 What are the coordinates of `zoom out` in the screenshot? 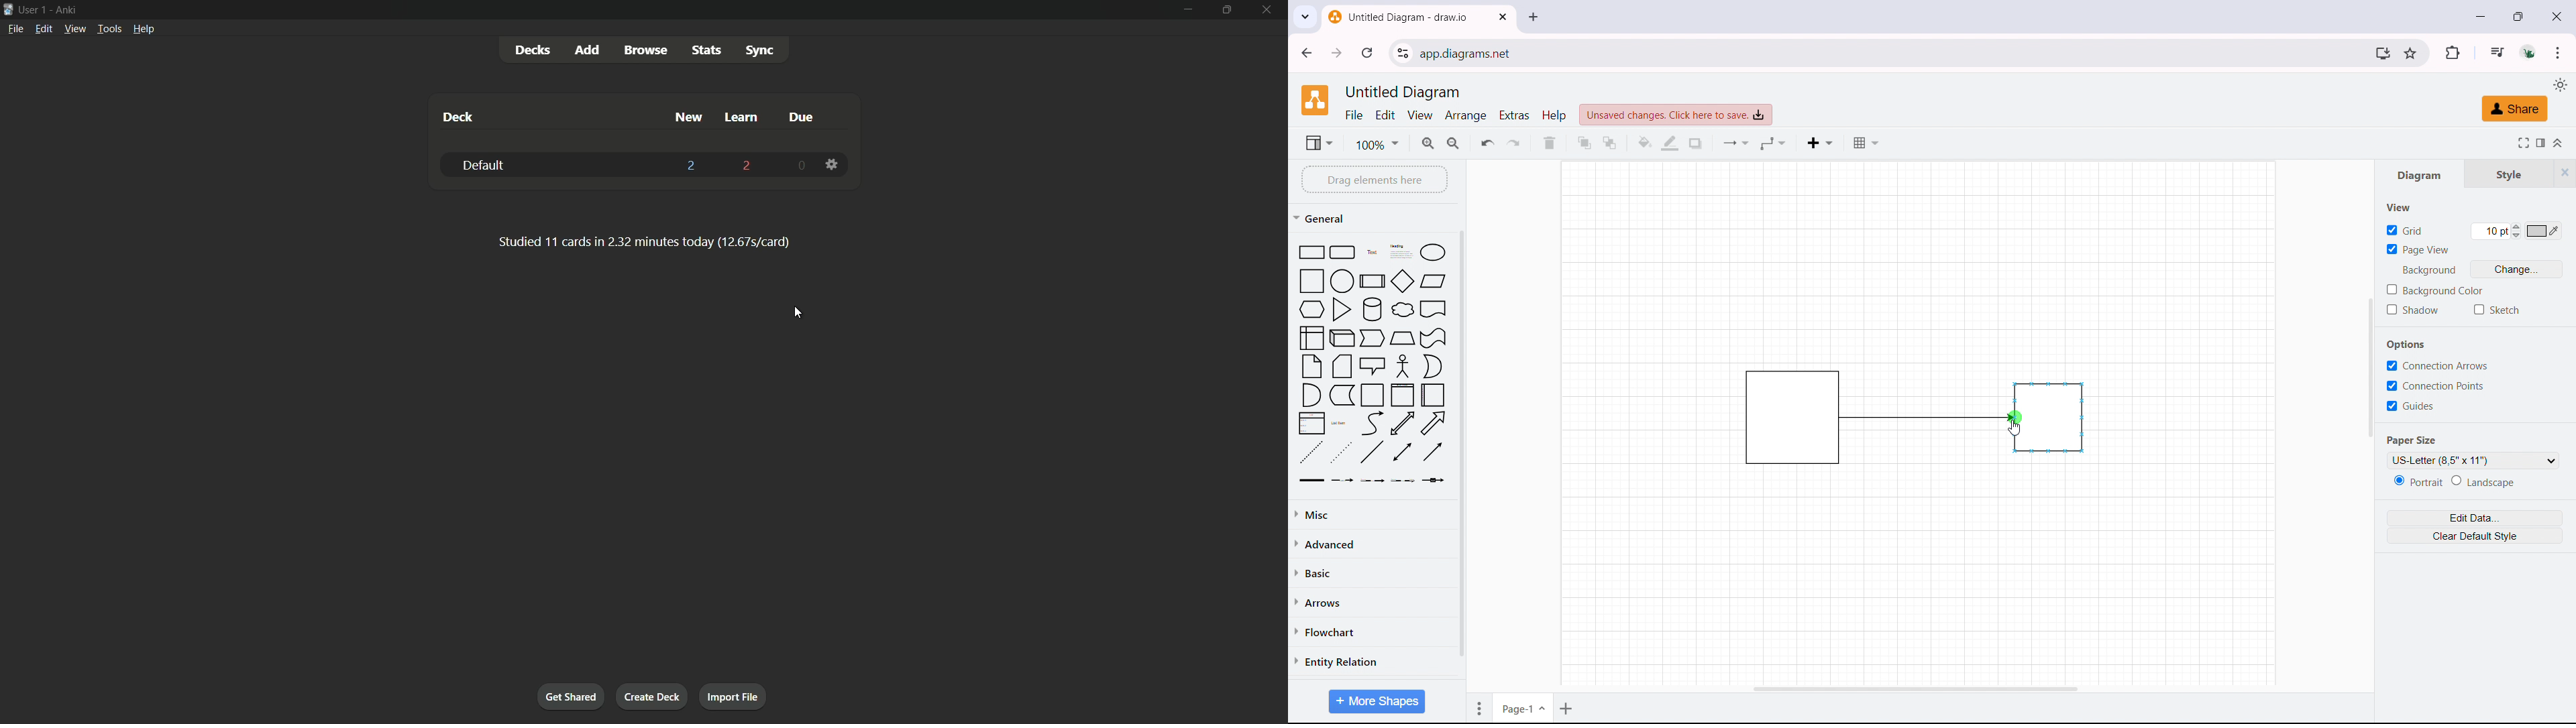 It's located at (1454, 141).